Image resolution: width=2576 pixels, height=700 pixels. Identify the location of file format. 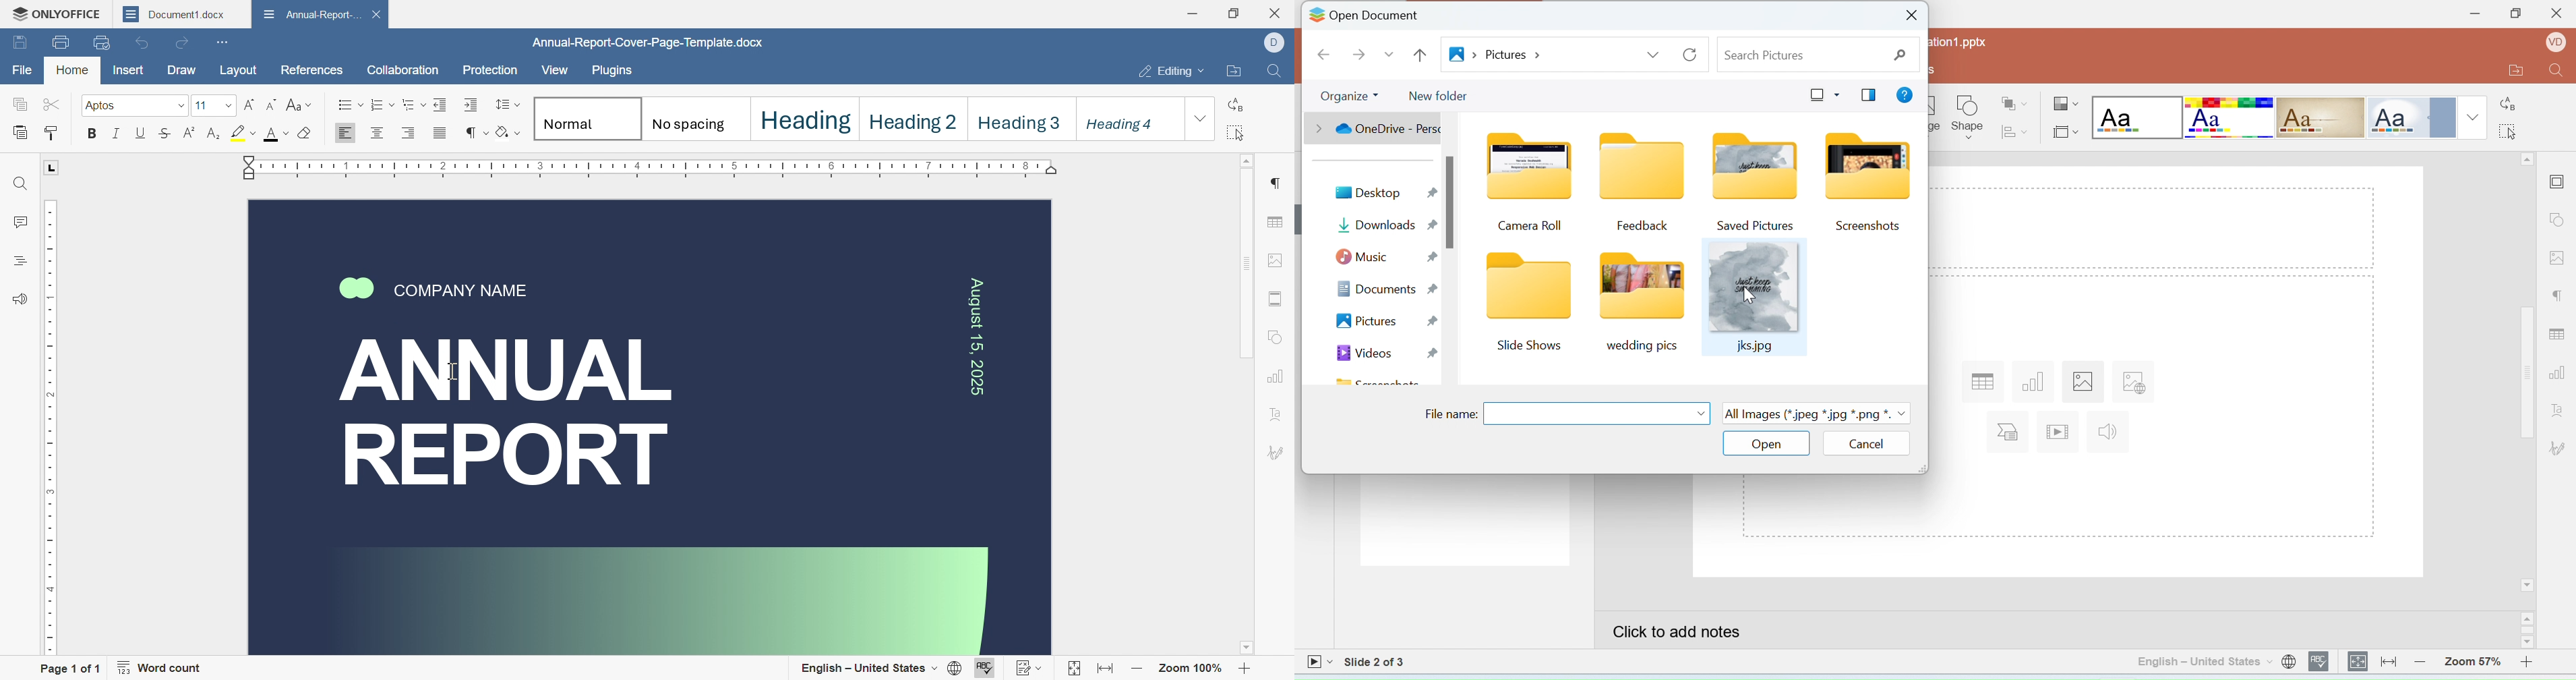
(1817, 415).